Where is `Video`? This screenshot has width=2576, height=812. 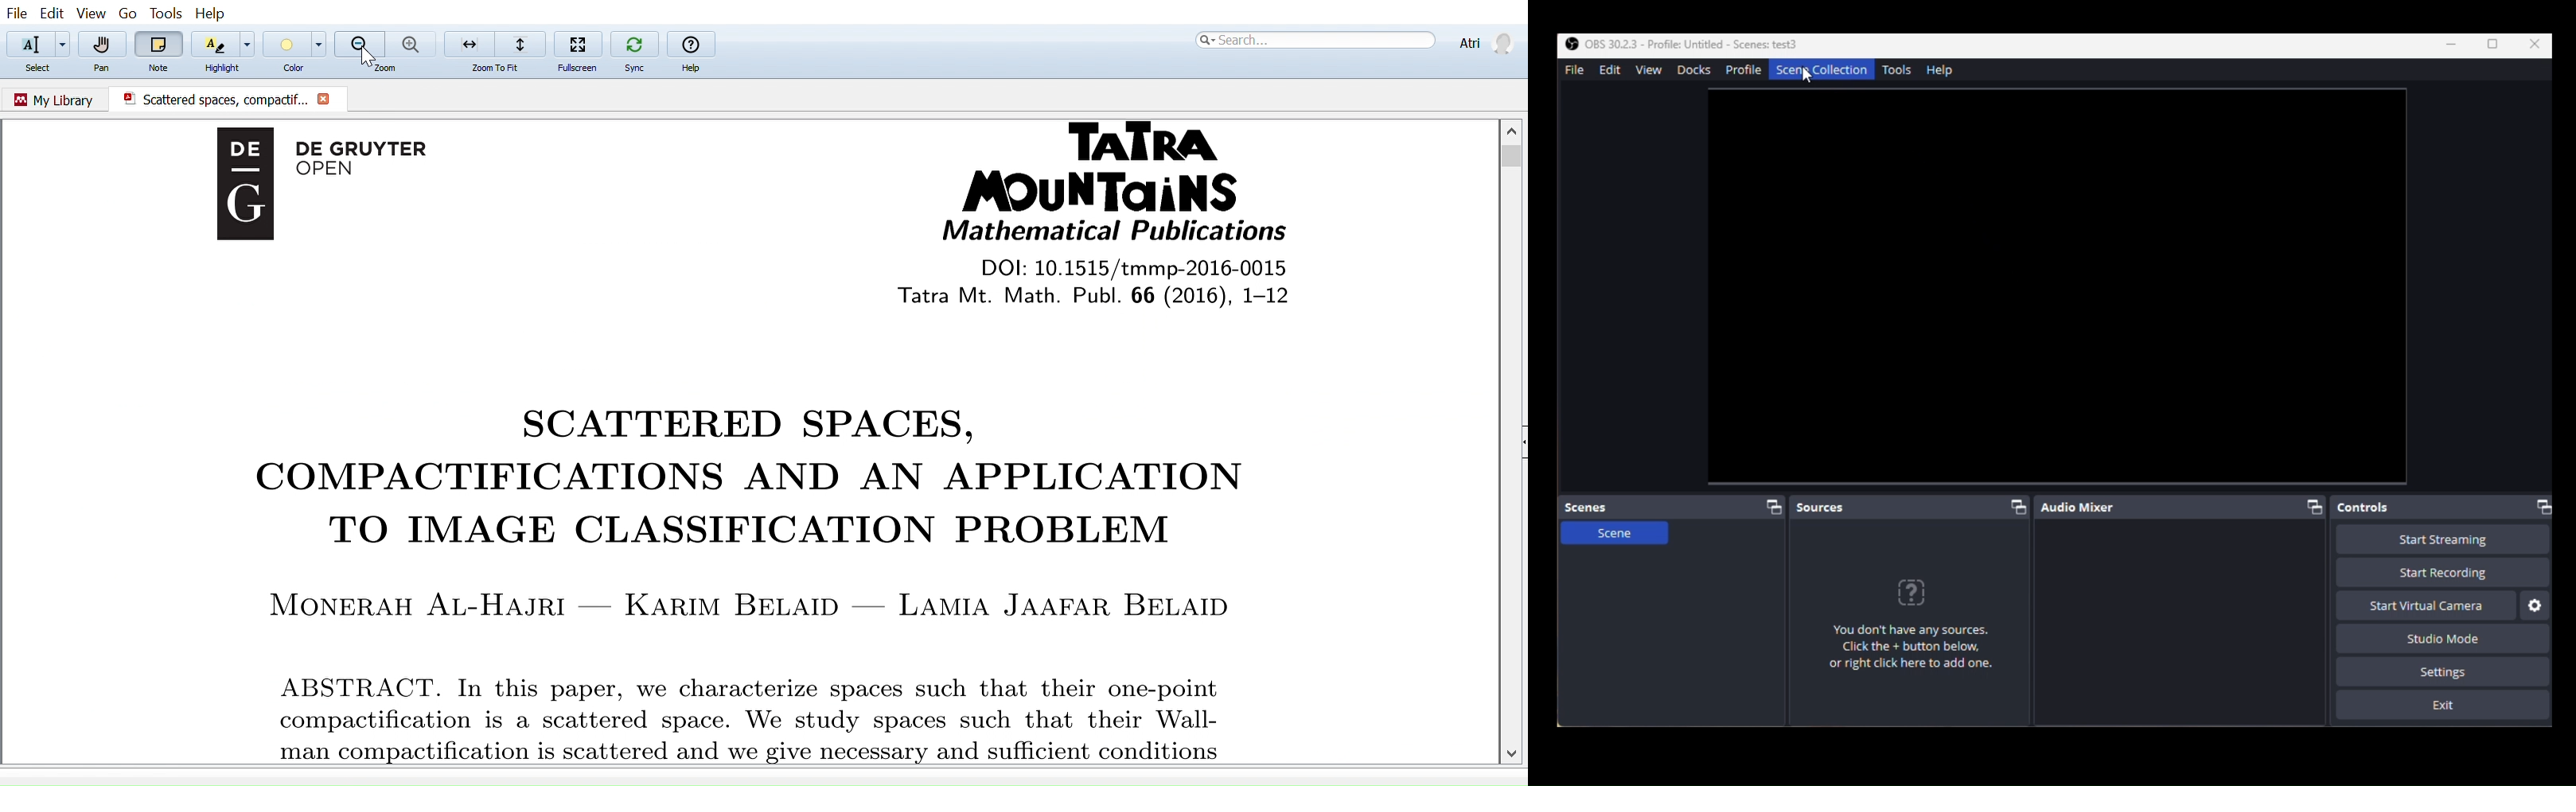
Video is located at coordinates (2057, 287).